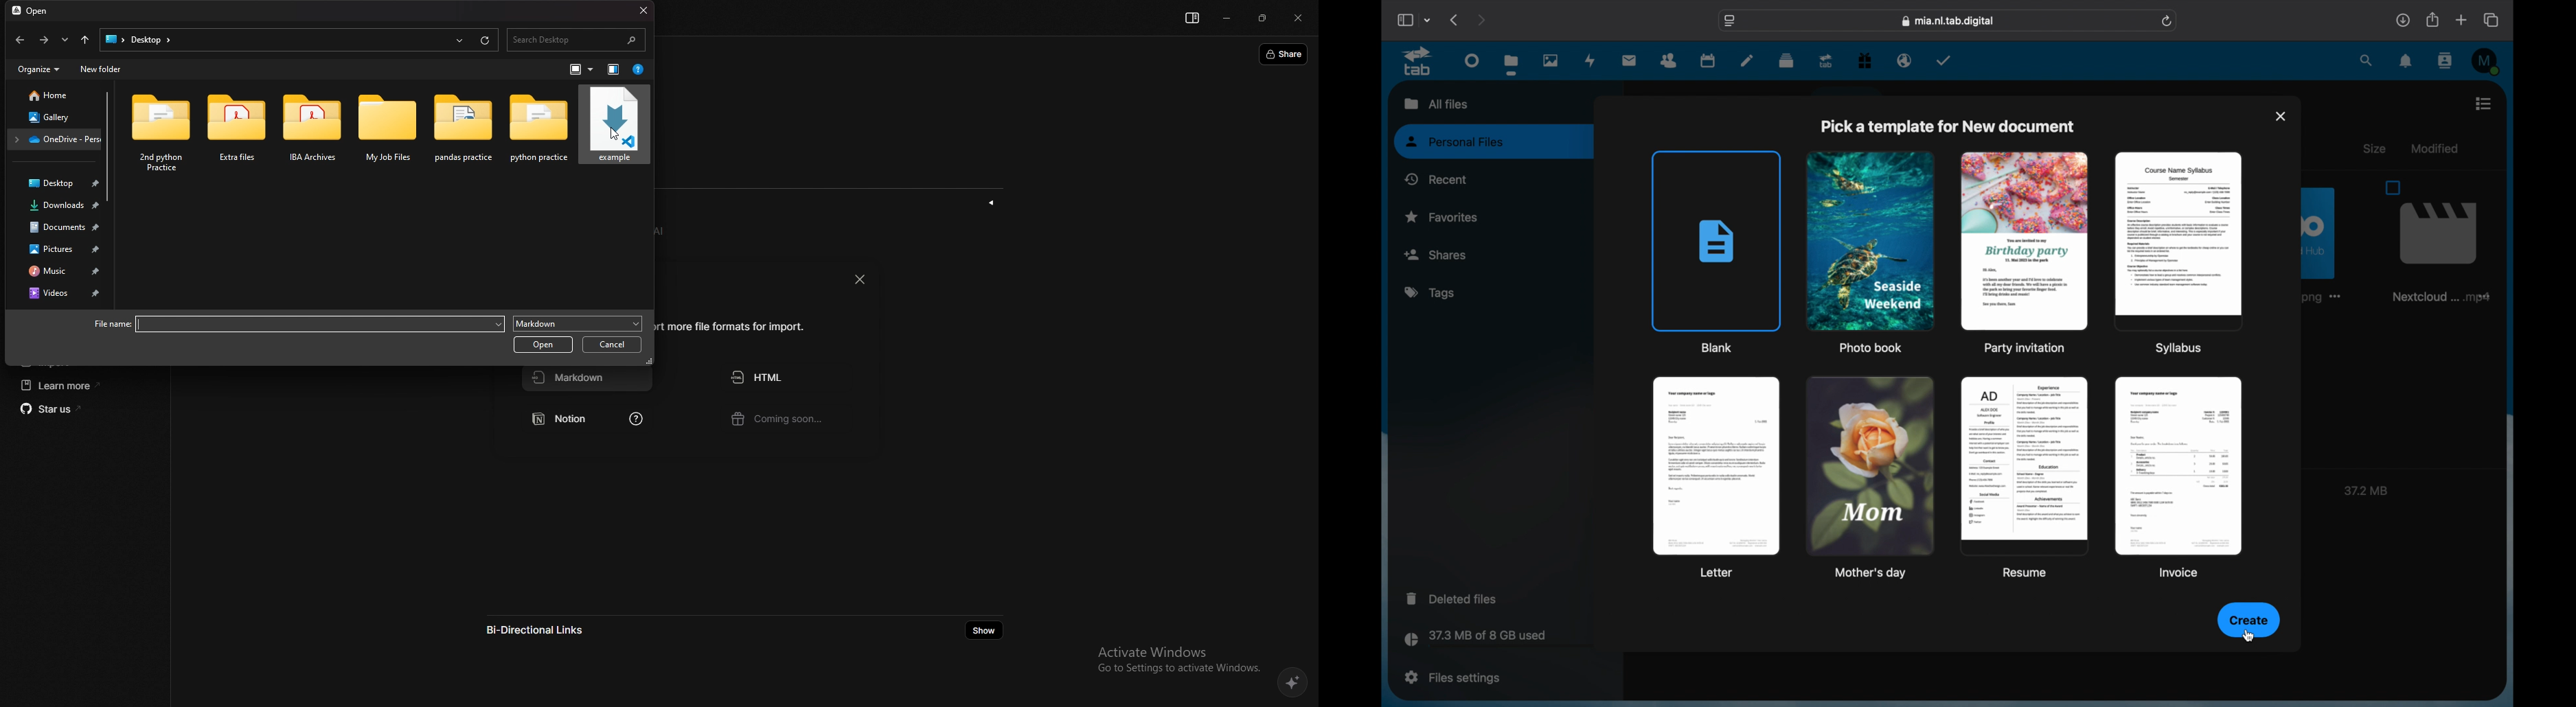 This screenshot has width=2576, height=728. What do you see at coordinates (1905, 61) in the screenshot?
I see `email` at bounding box center [1905, 61].